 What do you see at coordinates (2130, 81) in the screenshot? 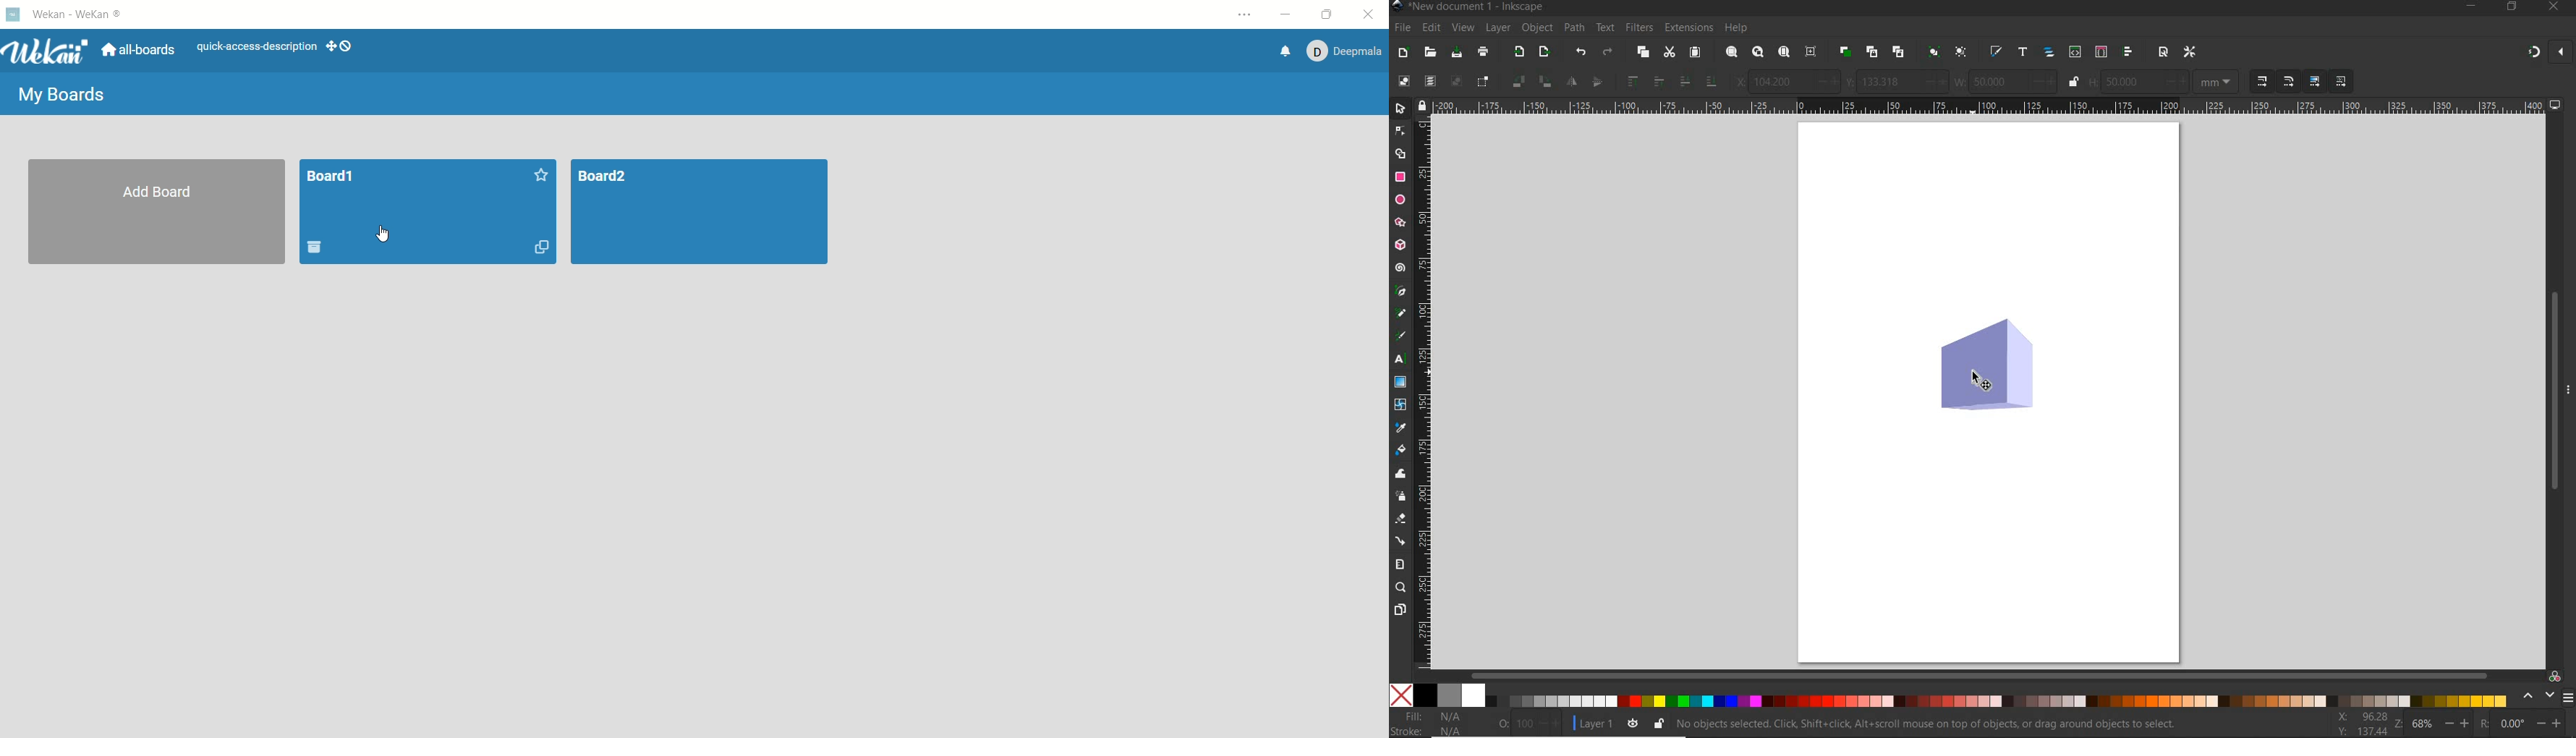
I see `50` at bounding box center [2130, 81].